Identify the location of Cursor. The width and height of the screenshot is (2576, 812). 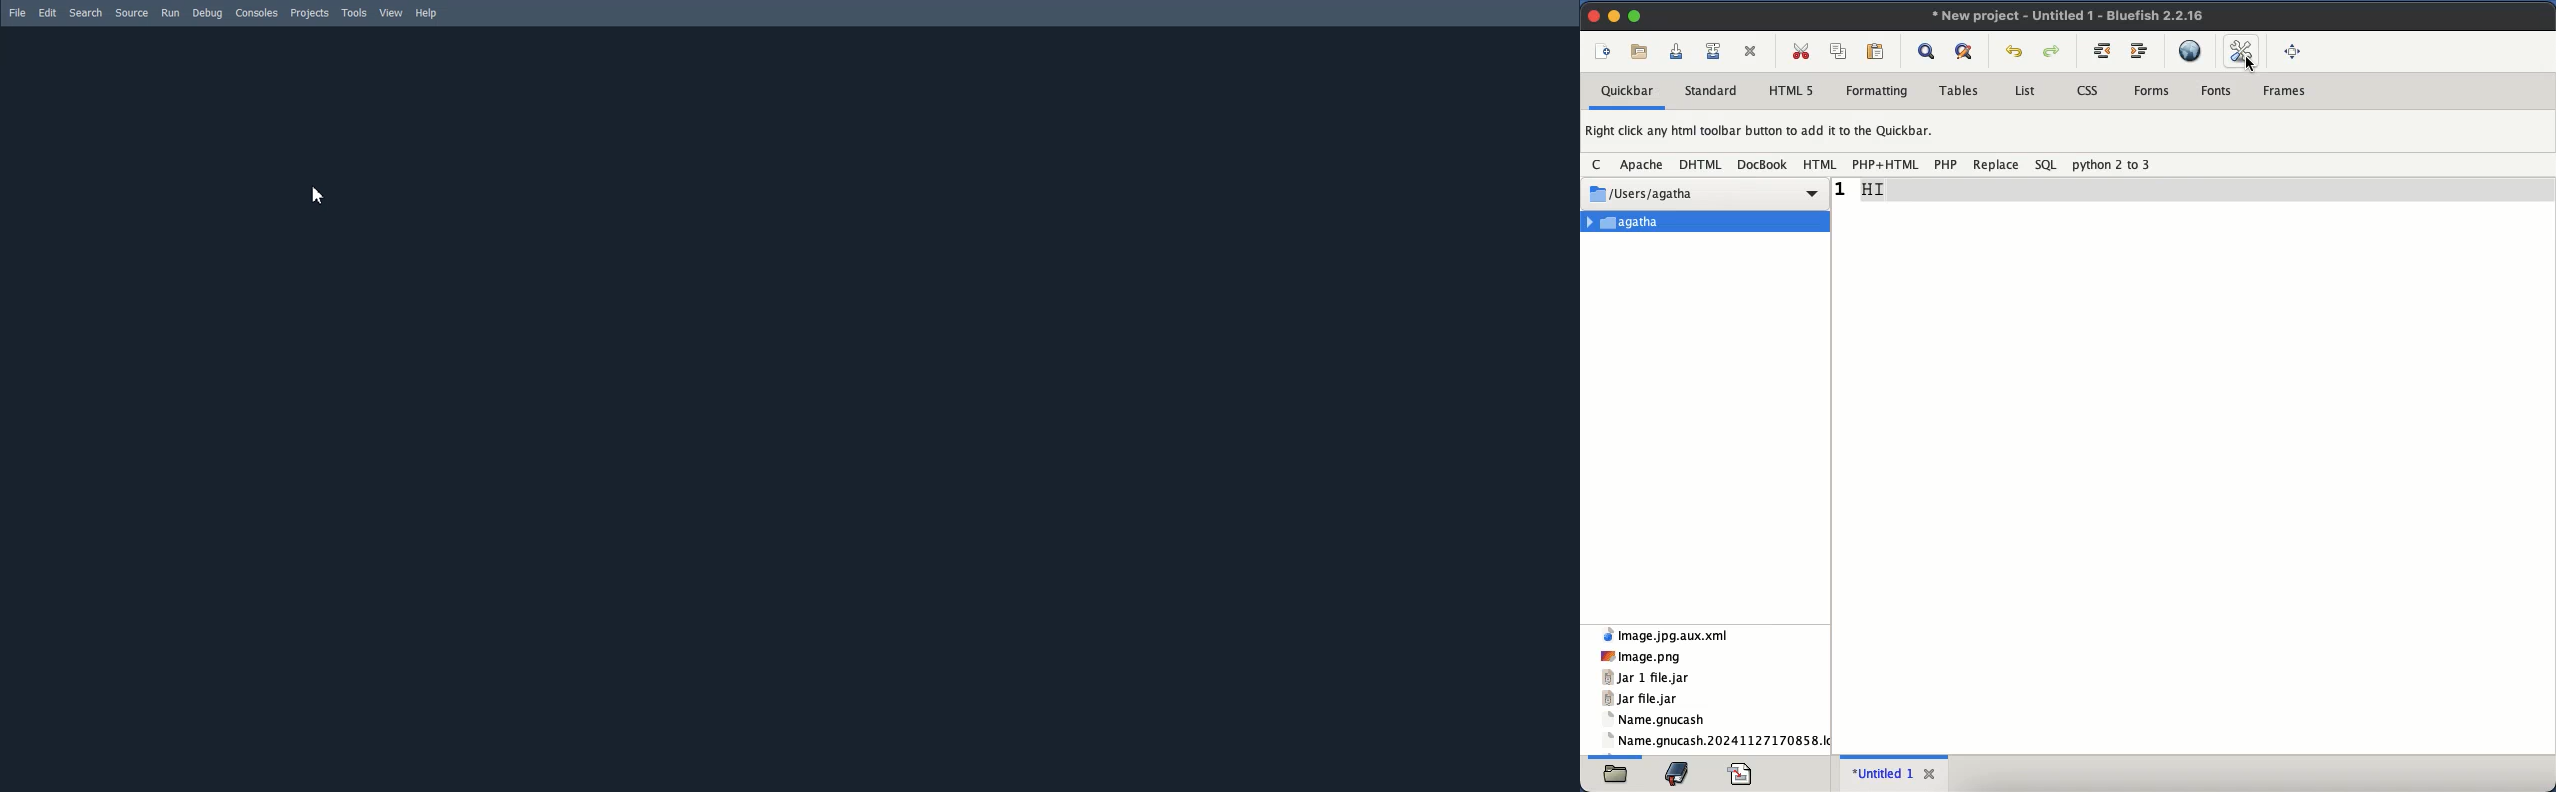
(315, 194).